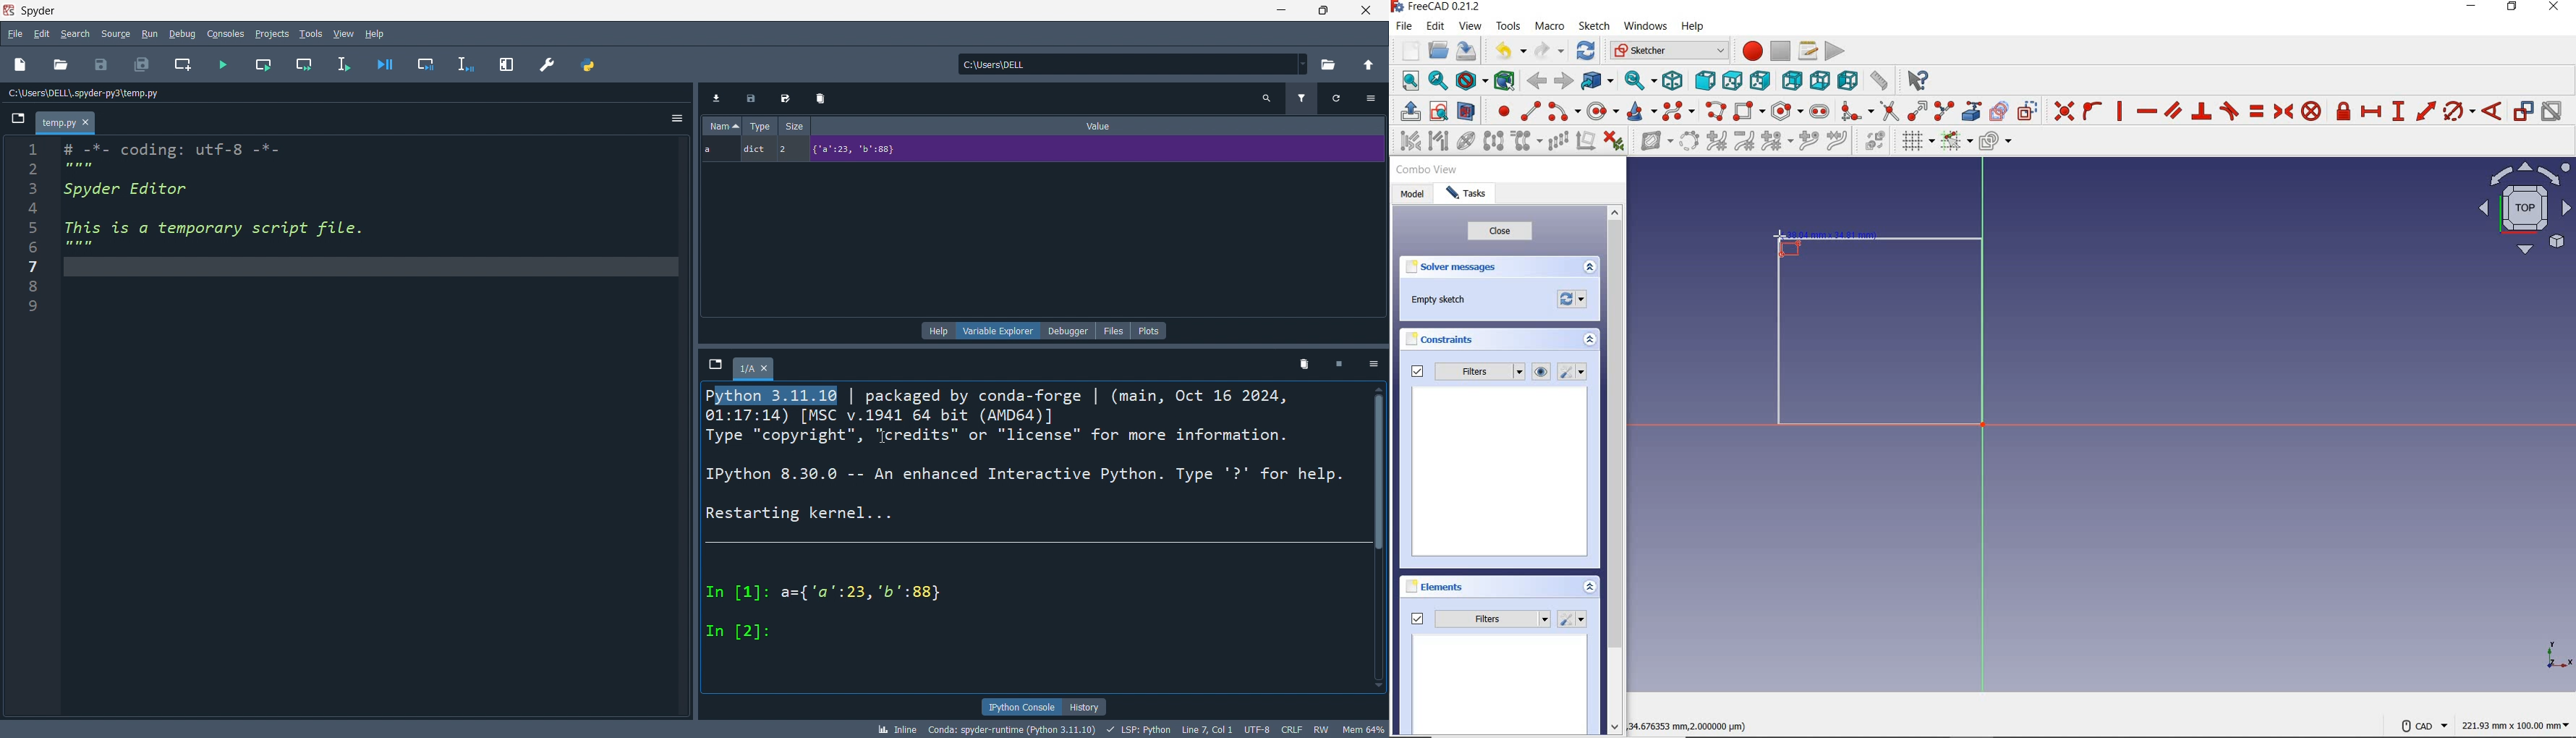 Image resolution: width=2576 pixels, height=756 pixels. I want to click on close kernel, so click(1343, 363).